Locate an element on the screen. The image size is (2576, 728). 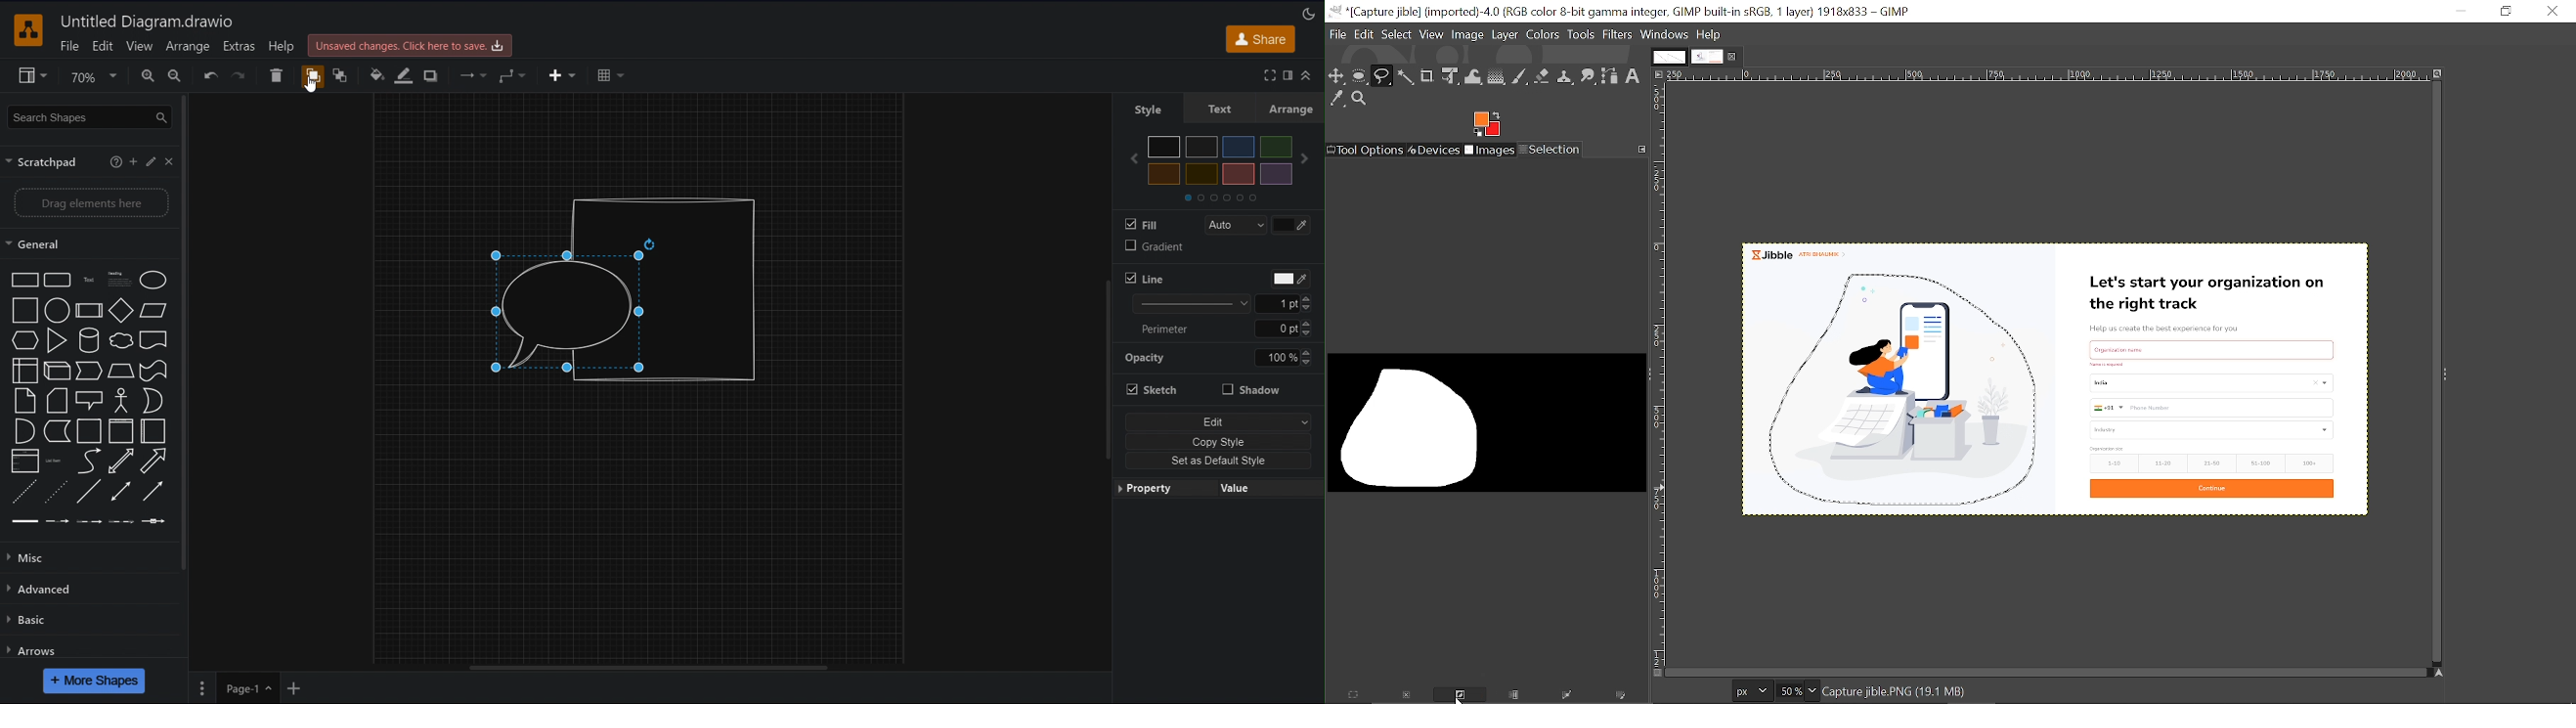
Eraser tool is located at coordinates (1543, 76).